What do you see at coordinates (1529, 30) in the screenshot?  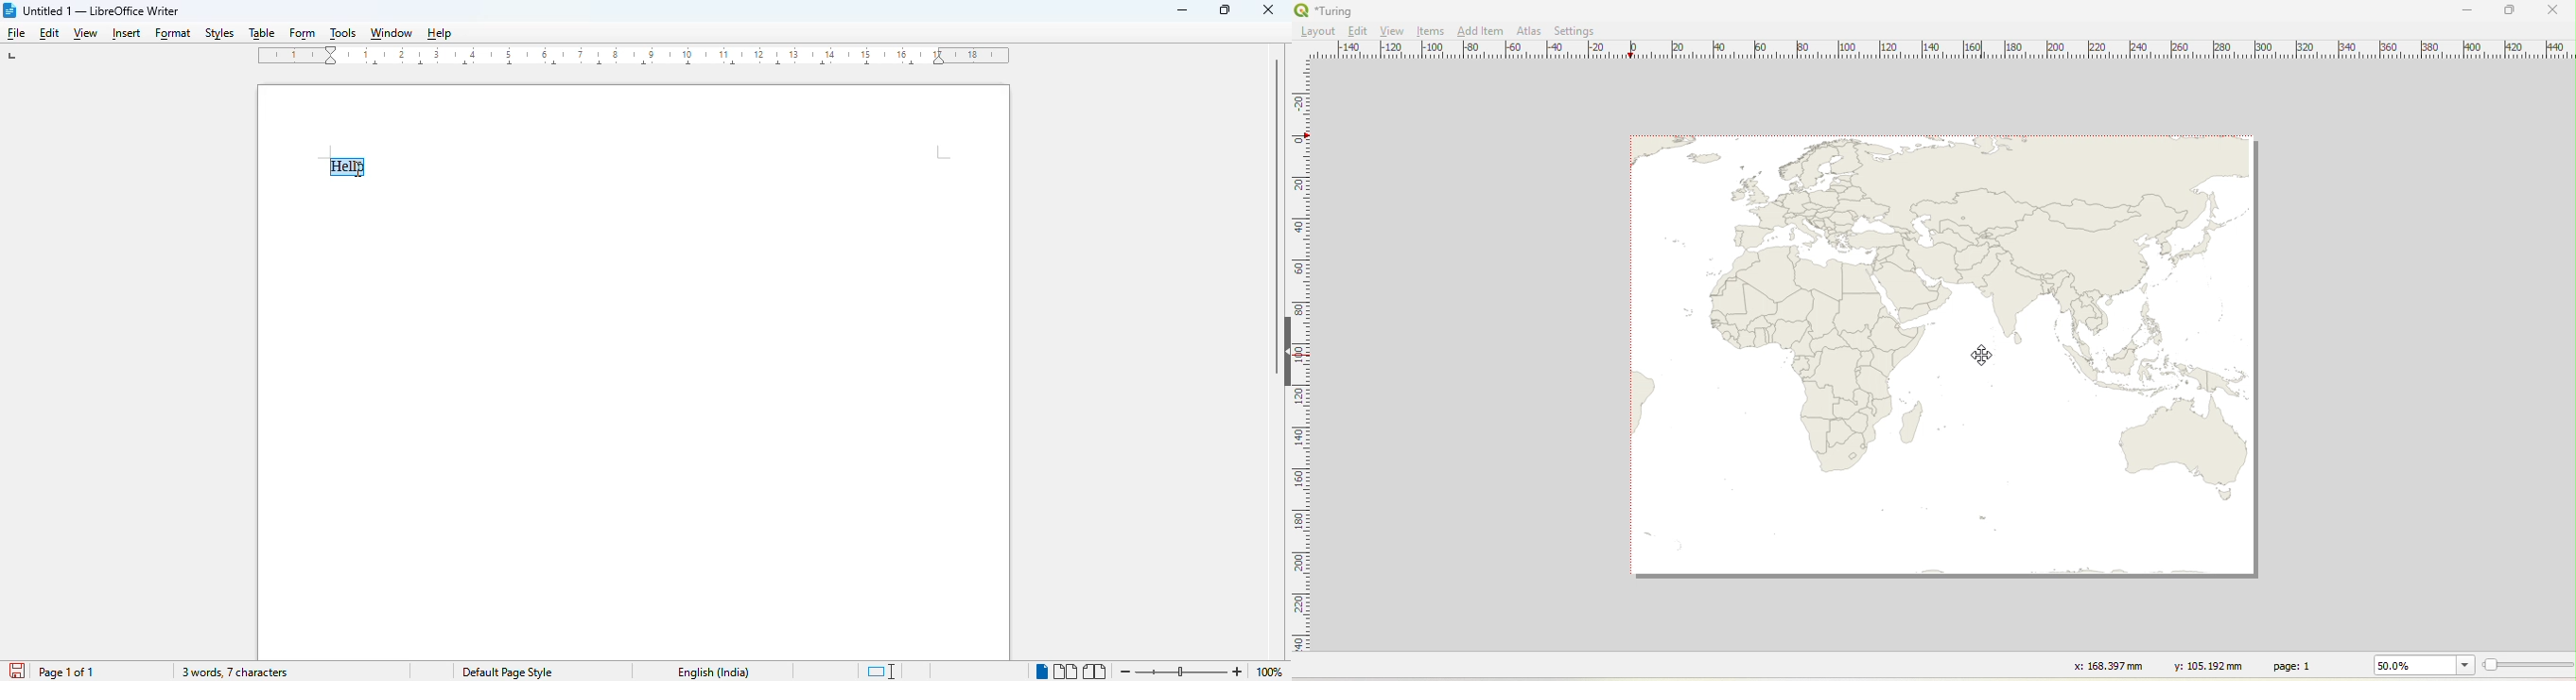 I see `Atlas` at bounding box center [1529, 30].